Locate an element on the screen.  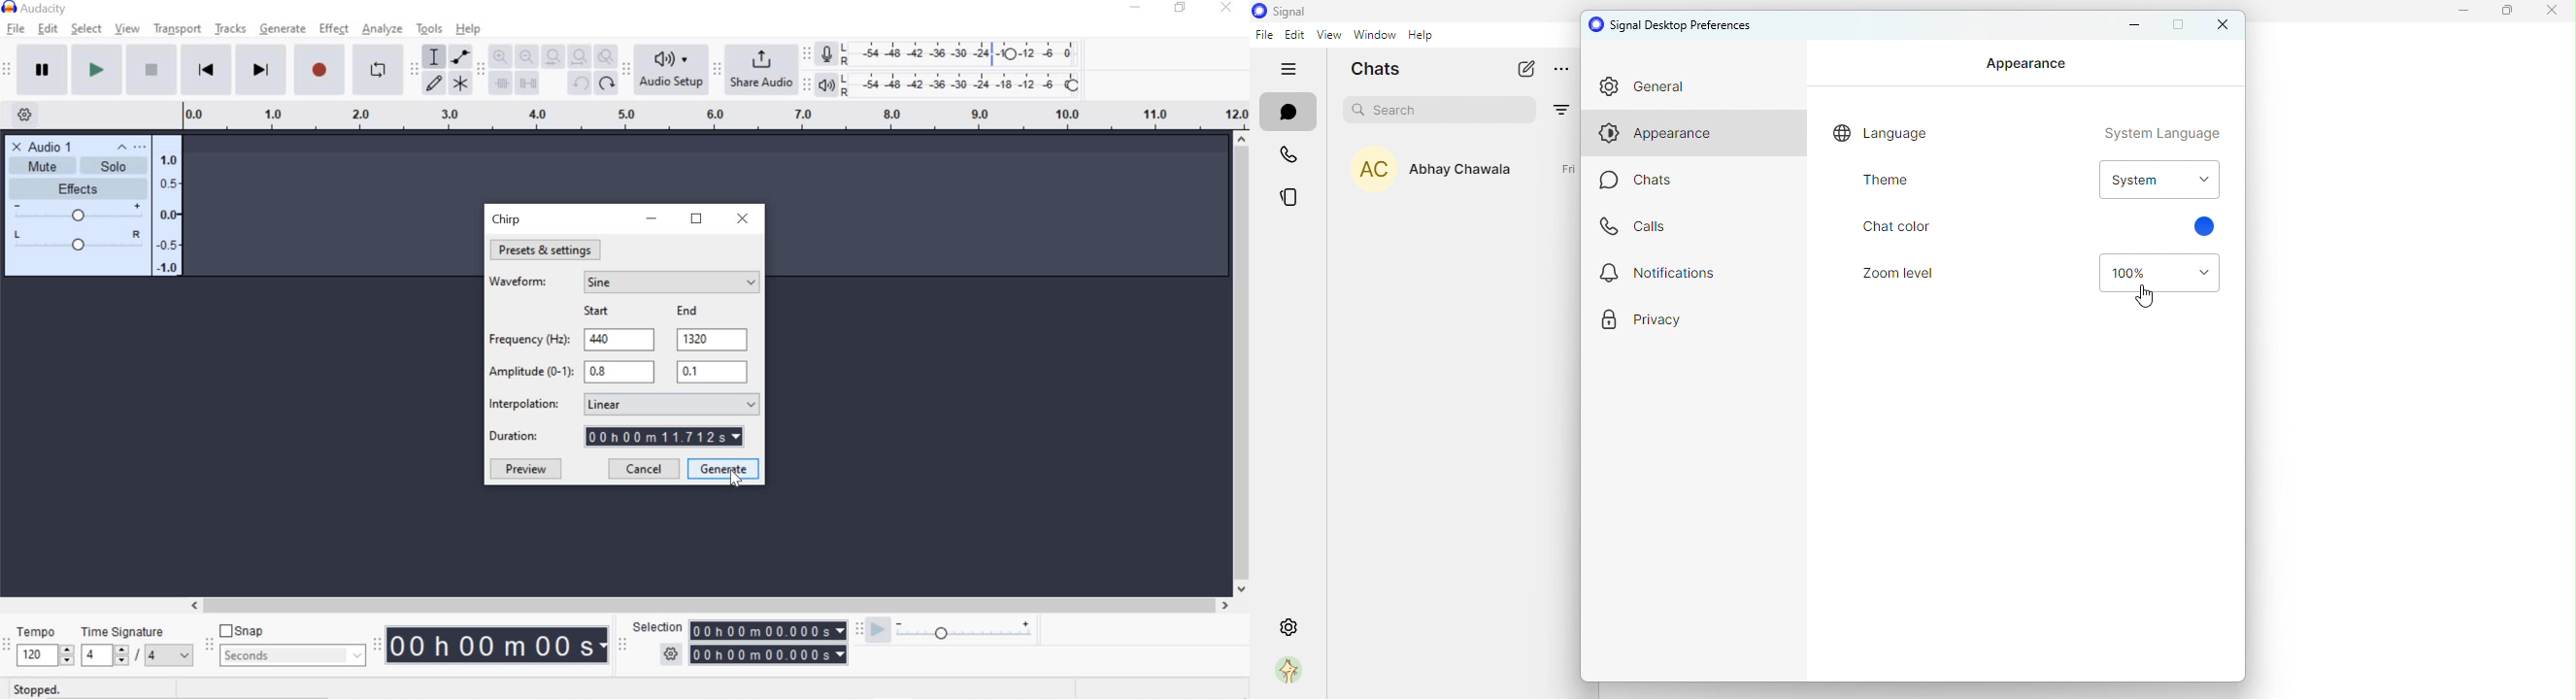
maximize is located at coordinates (2179, 24).